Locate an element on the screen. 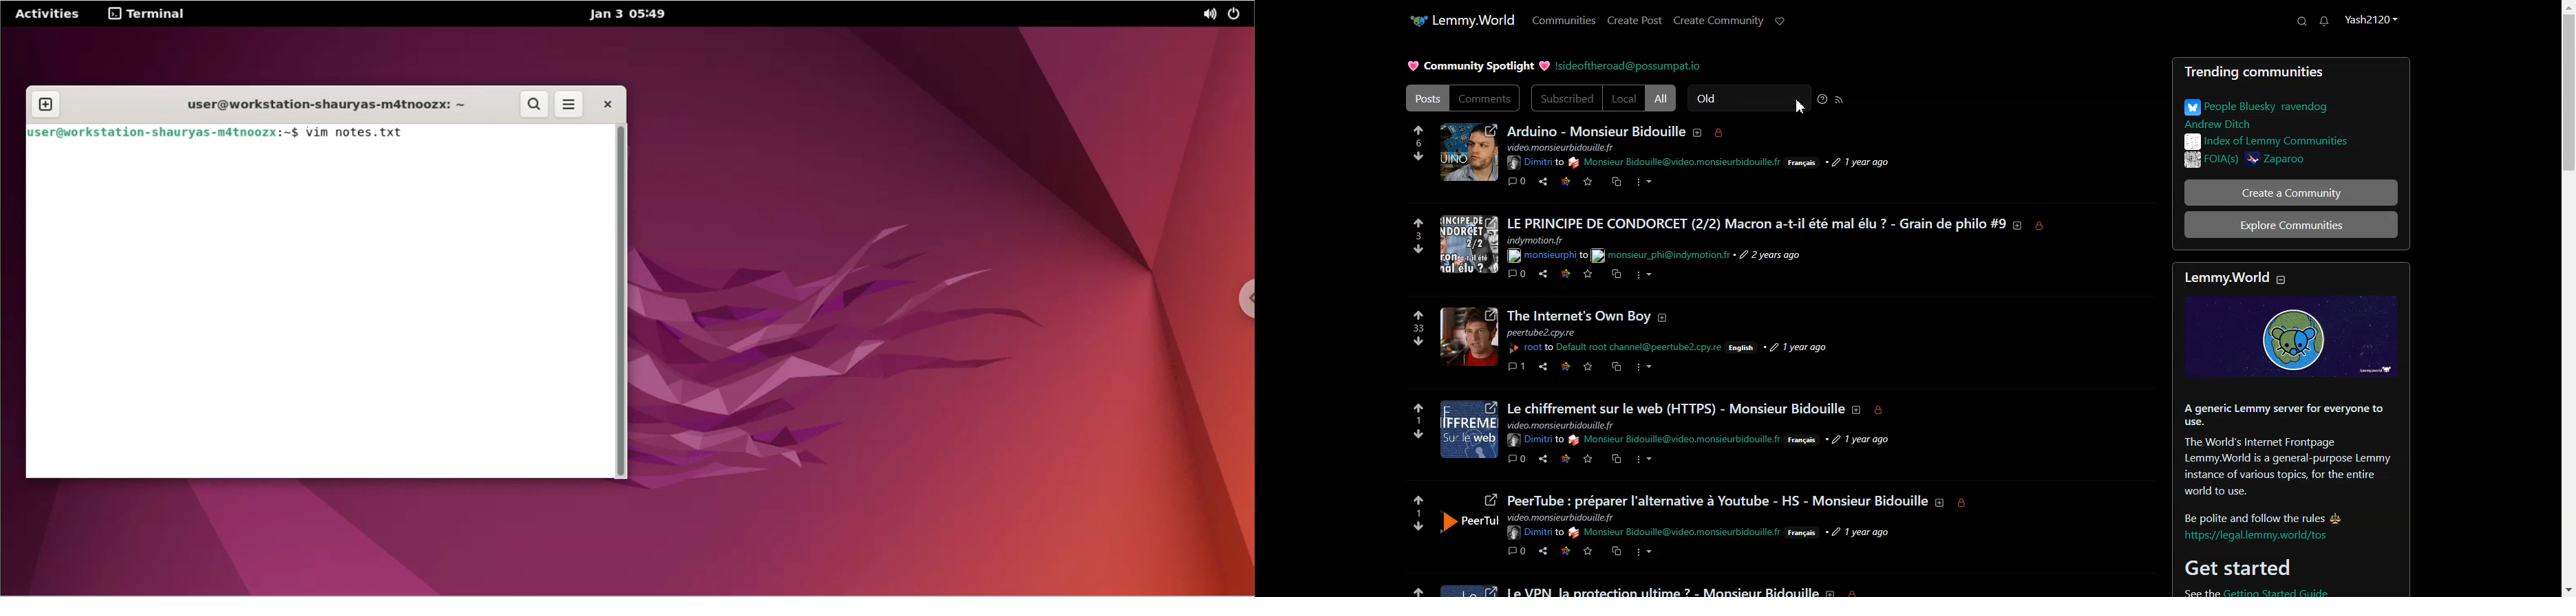  Zaparoo is located at coordinates (2319, 162).